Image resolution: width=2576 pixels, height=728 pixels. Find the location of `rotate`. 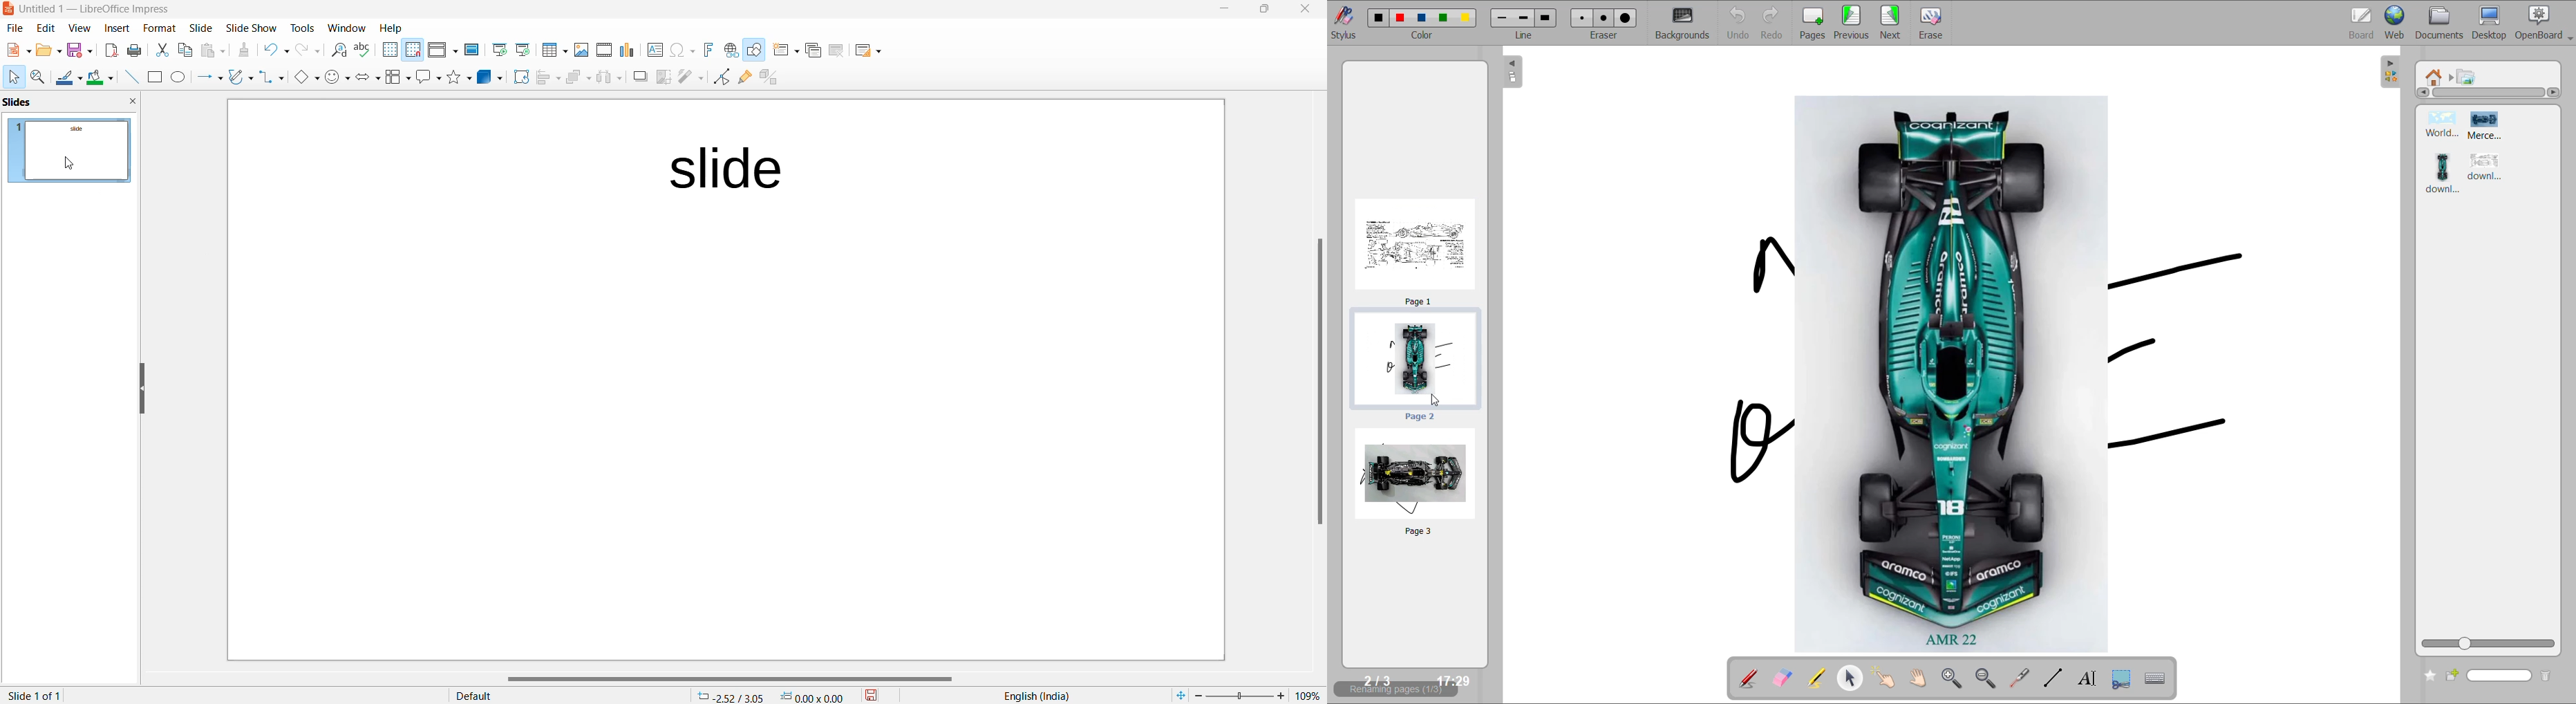

rotate is located at coordinates (520, 77).